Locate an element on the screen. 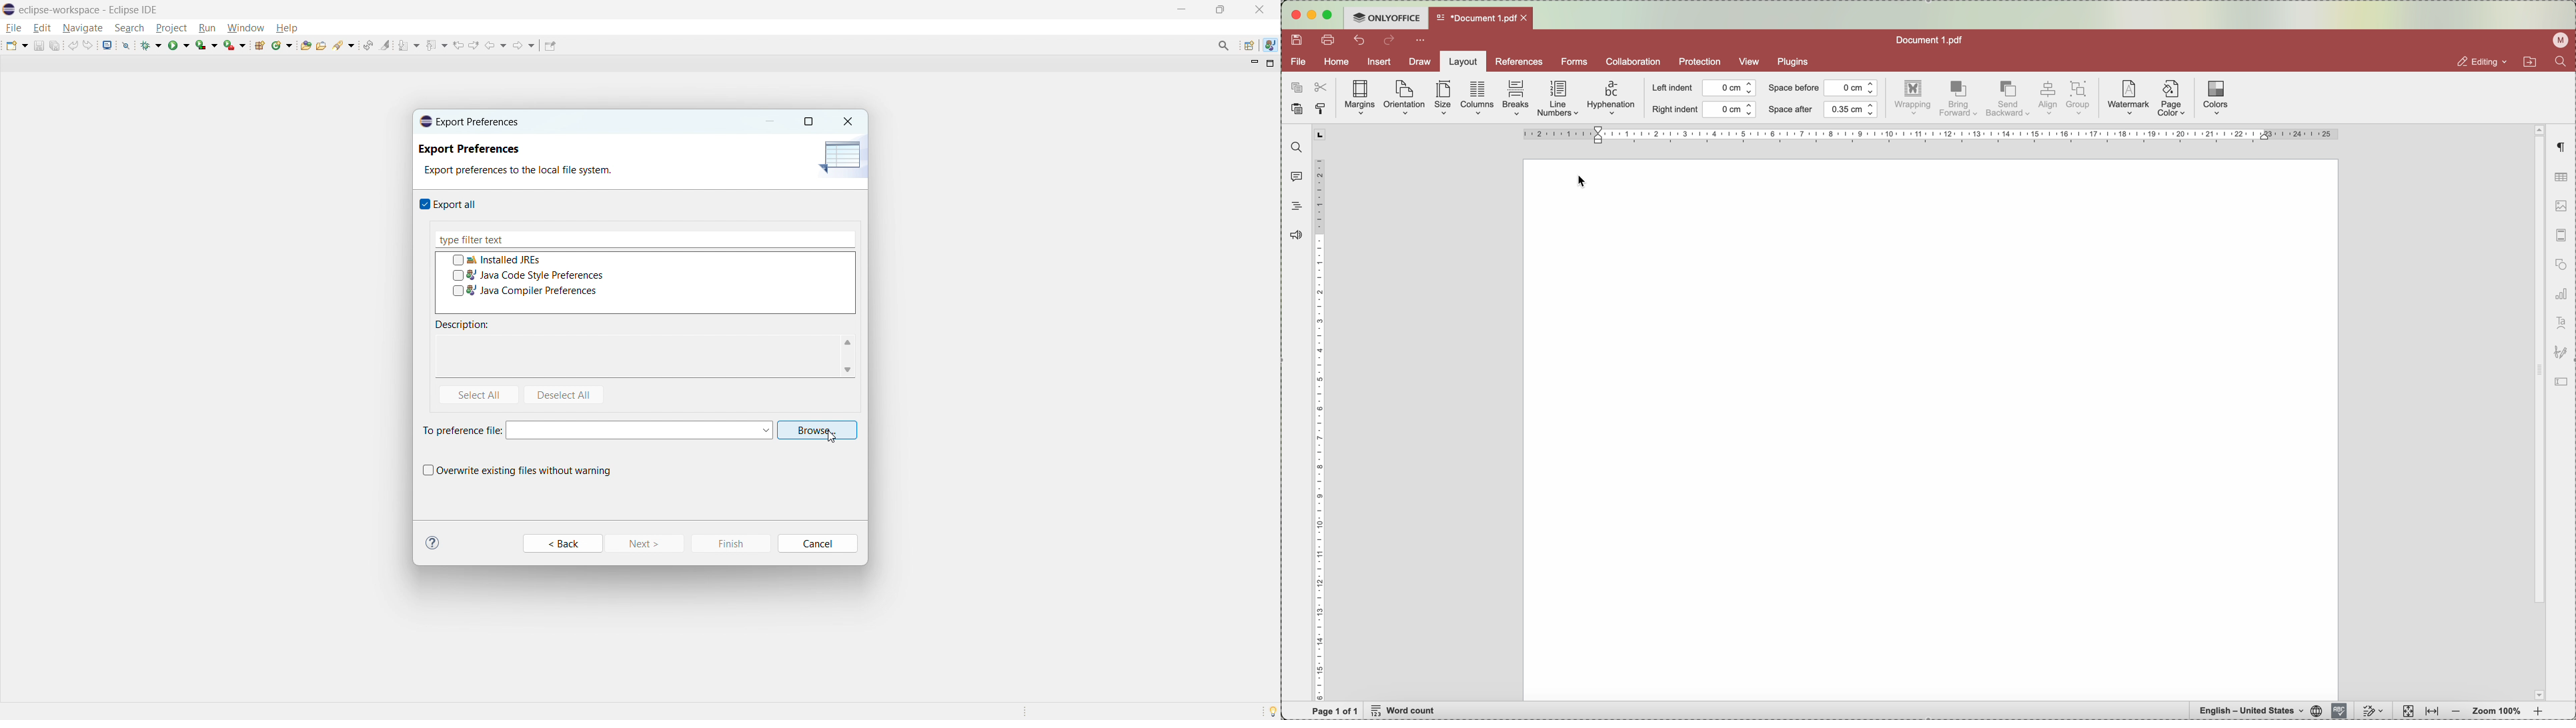  overwrite existing files without warning is located at coordinates (518, 471).